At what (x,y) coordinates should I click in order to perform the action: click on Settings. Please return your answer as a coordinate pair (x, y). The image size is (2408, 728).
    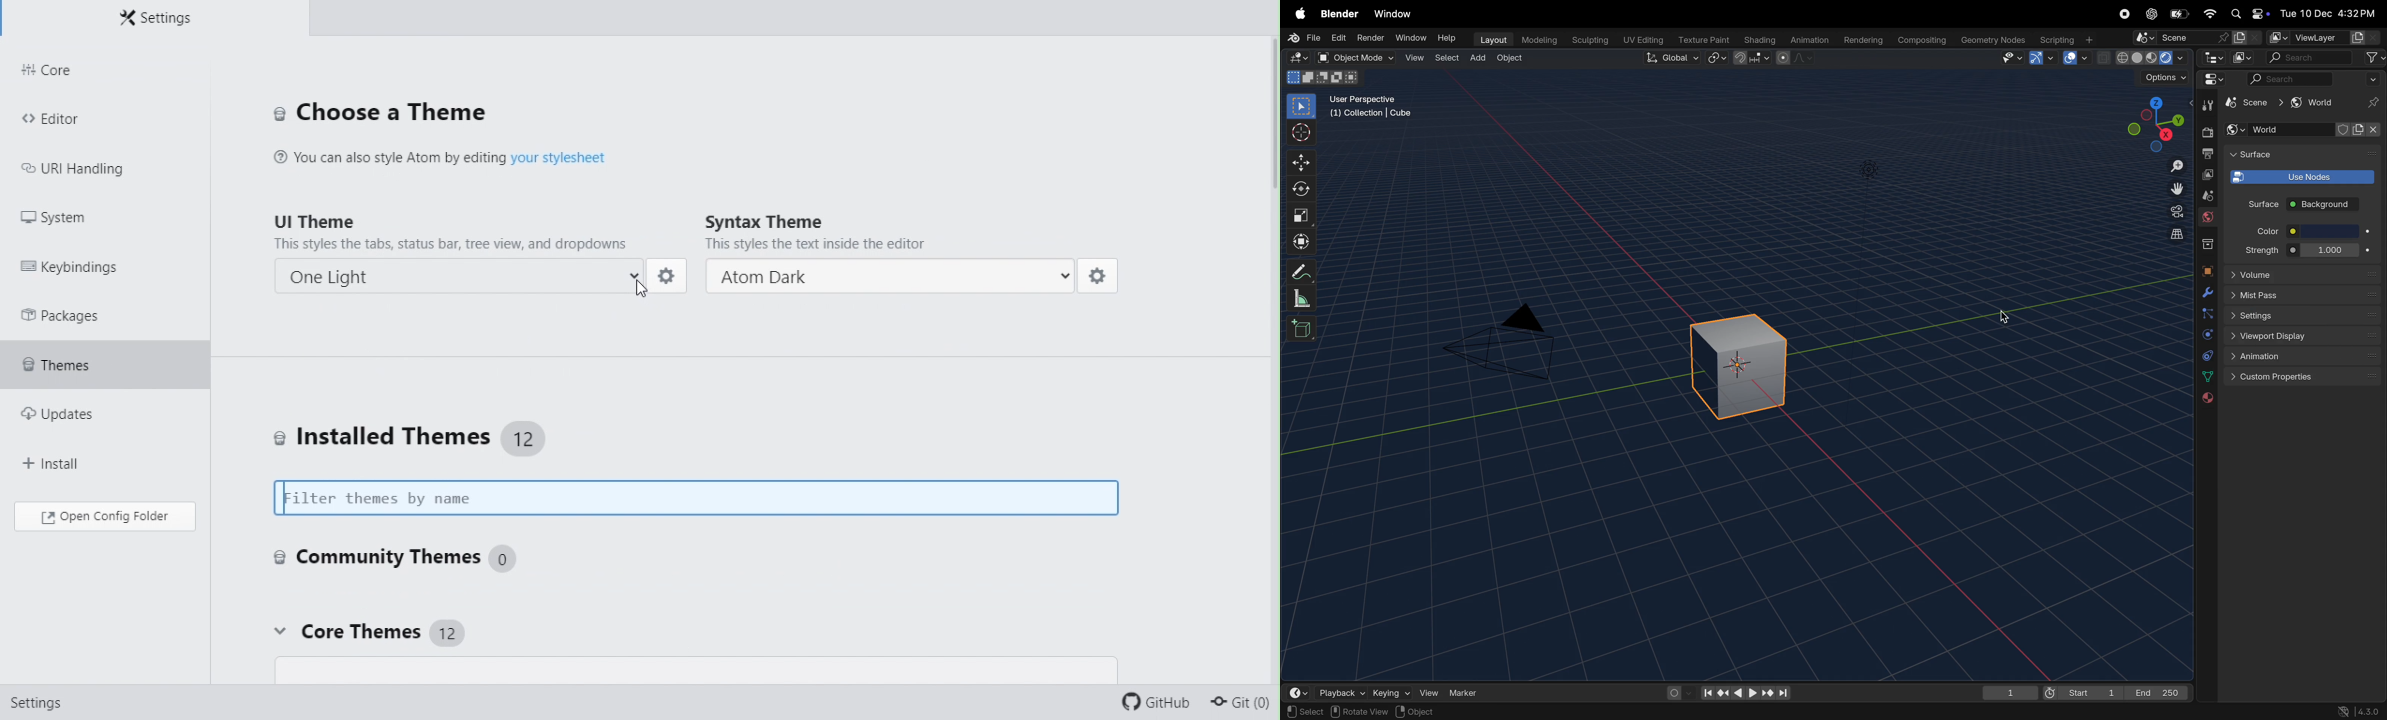
    Looking at the image, I should click on (164, 20).